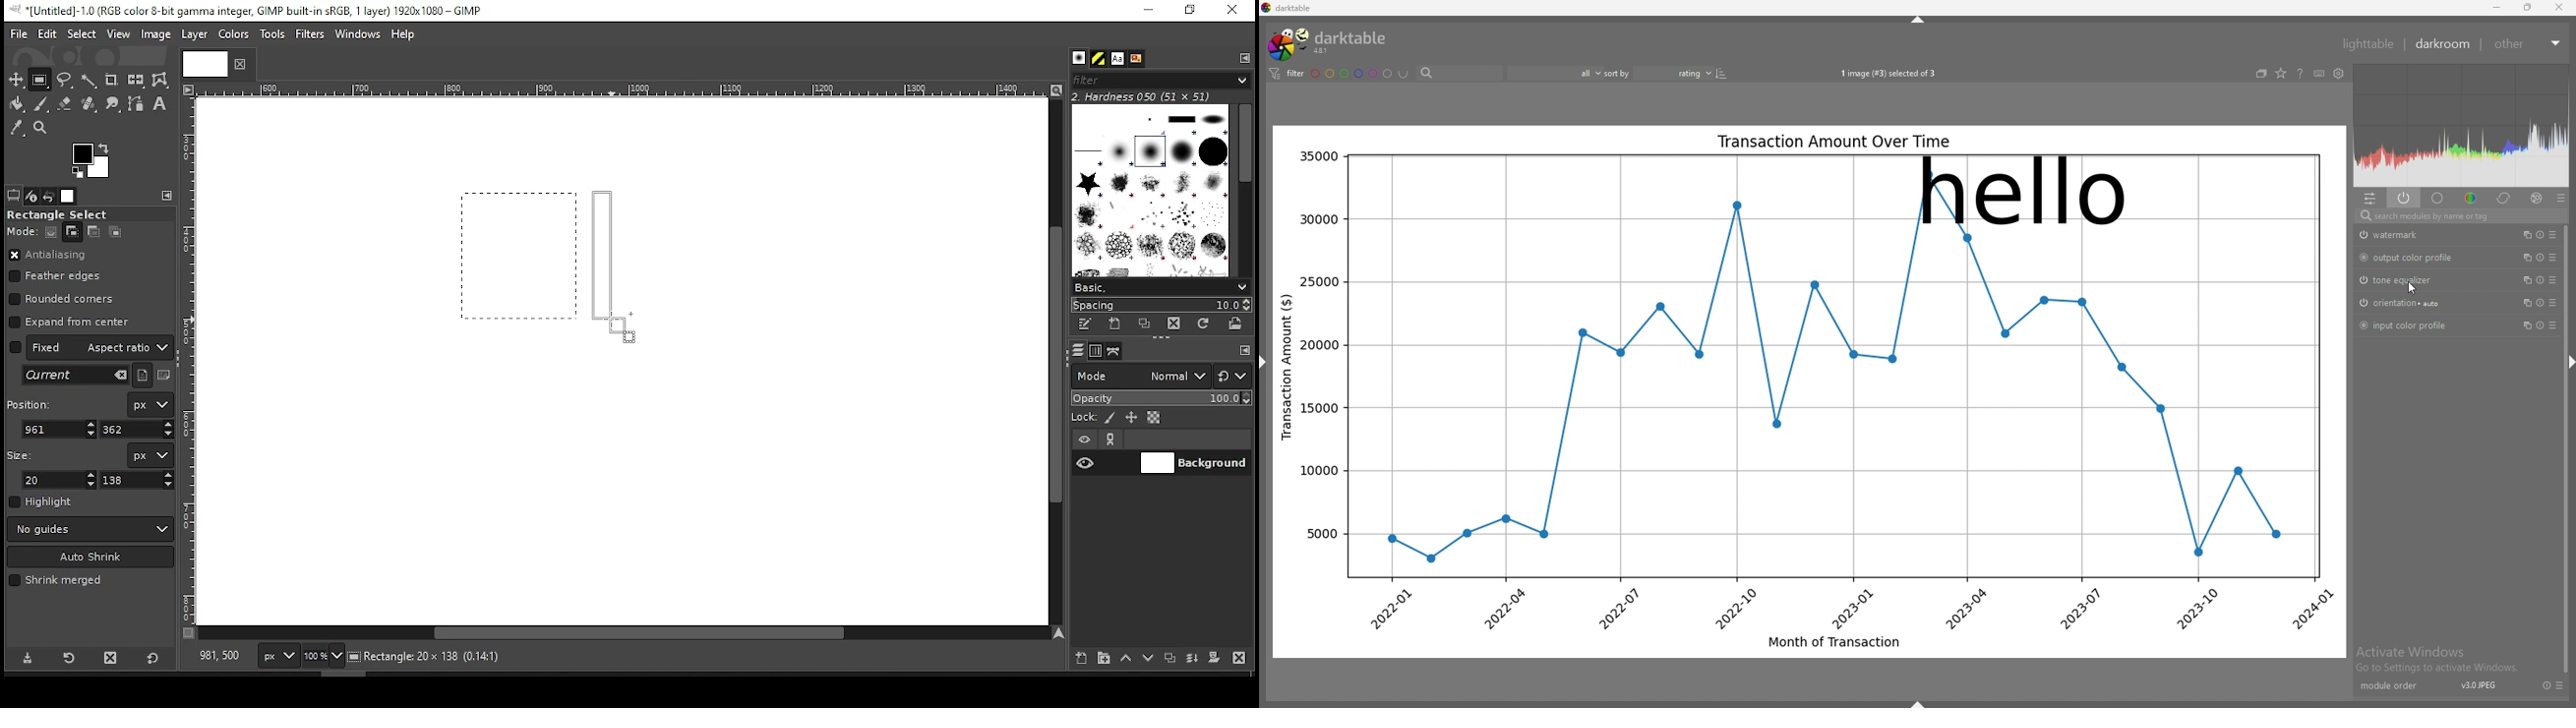 This screenshot has width=2576, height=728. What do you see at coordinates (1086, 462) in the screenshot?
I see `layer visibility on/off` at bounding box center [1086, 462].